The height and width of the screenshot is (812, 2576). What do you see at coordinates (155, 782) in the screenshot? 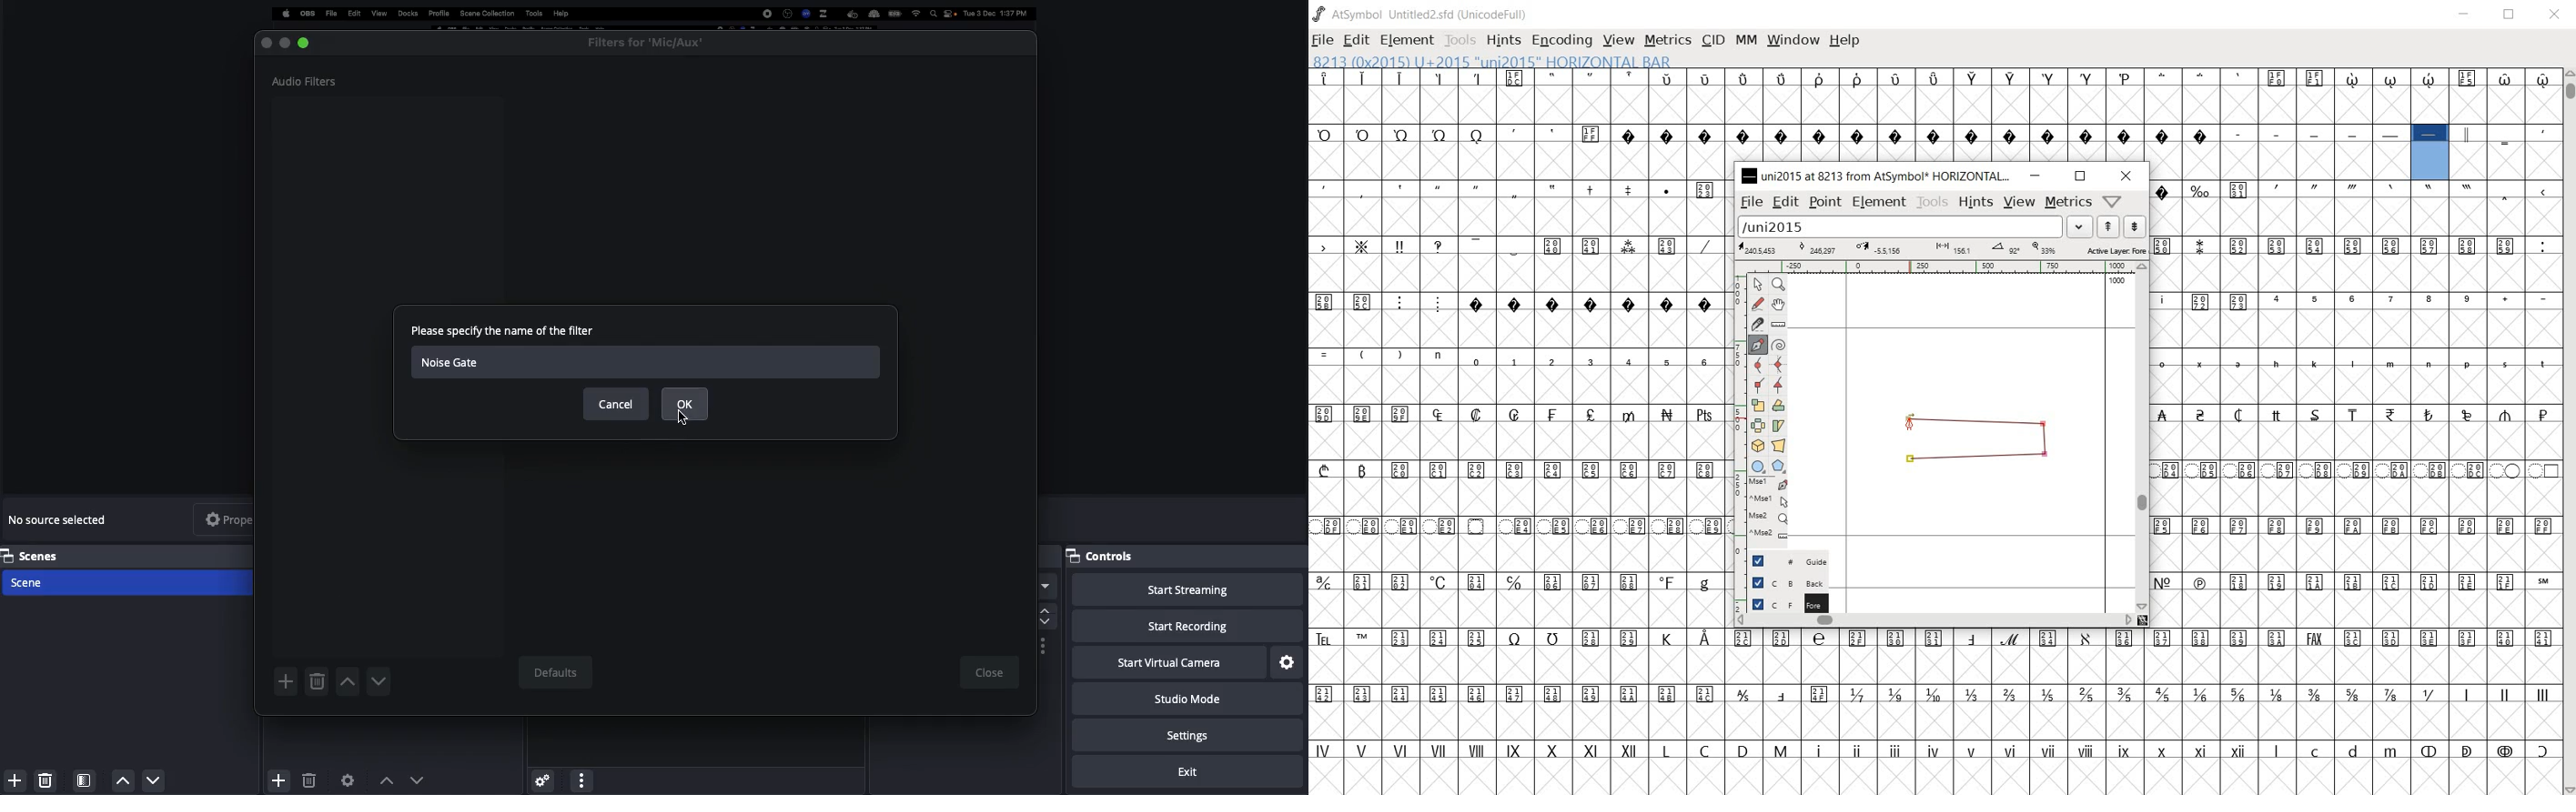
I see `Down` at bounding box center [155, 782].